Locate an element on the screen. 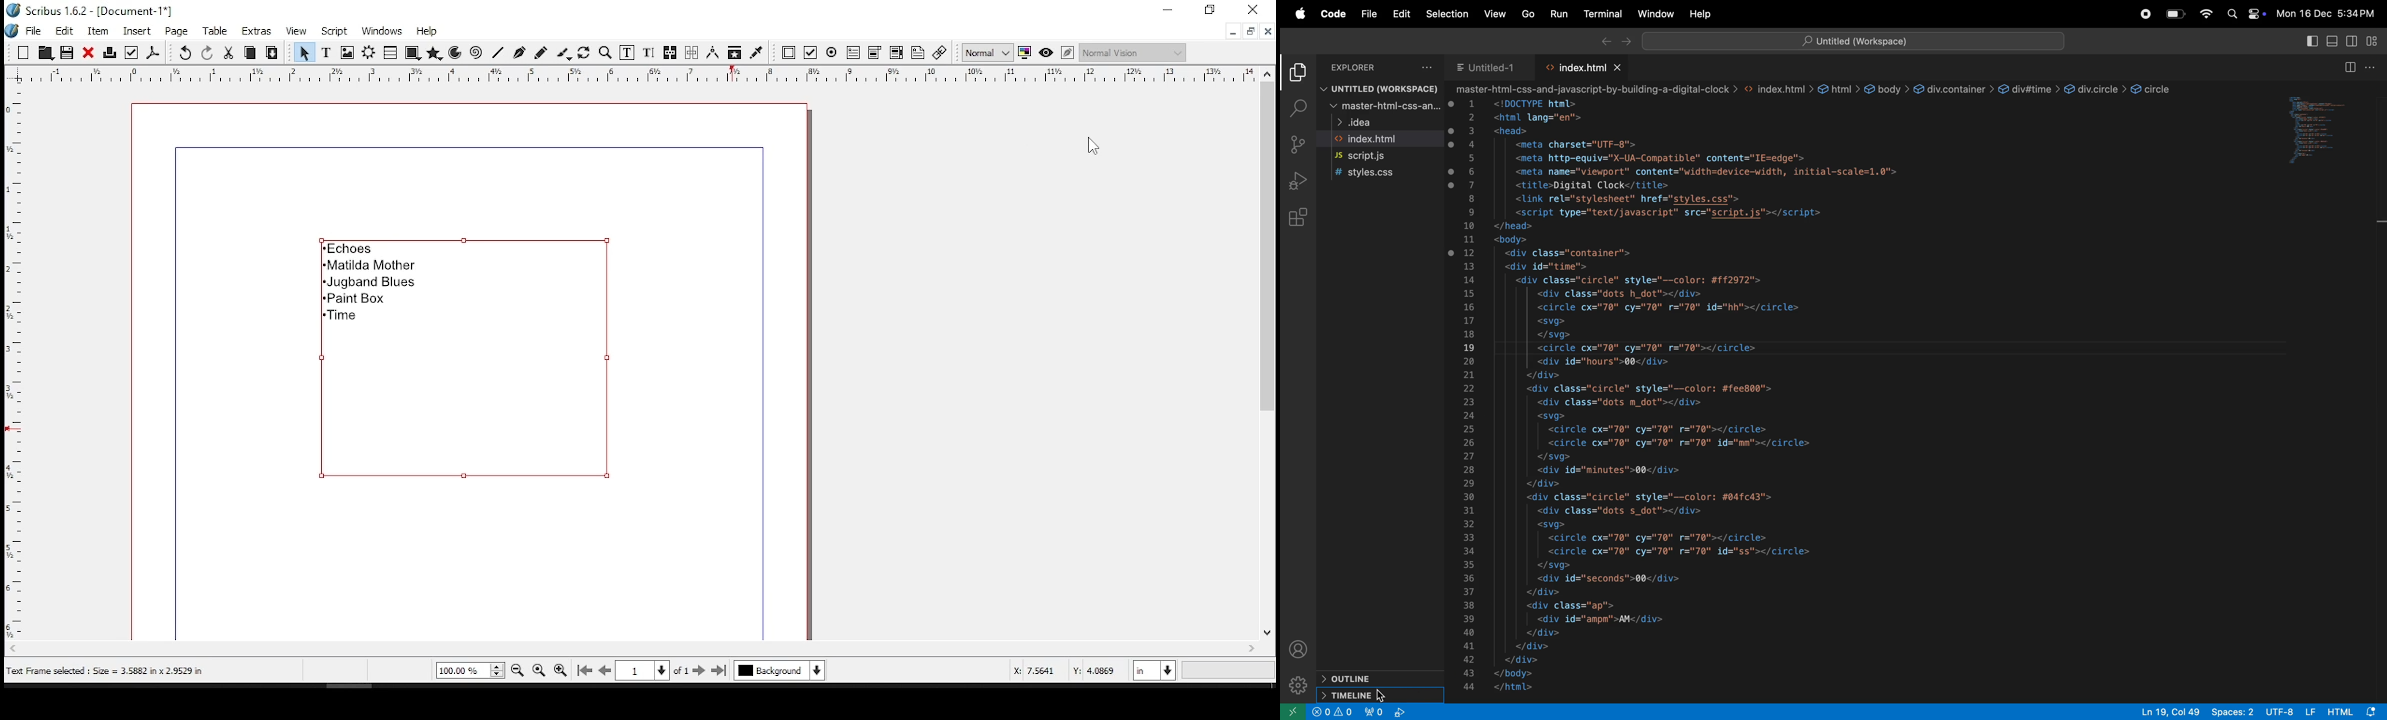 The width and height of the screenshot is (2408, 728). time is located at coordinates (343, 316).